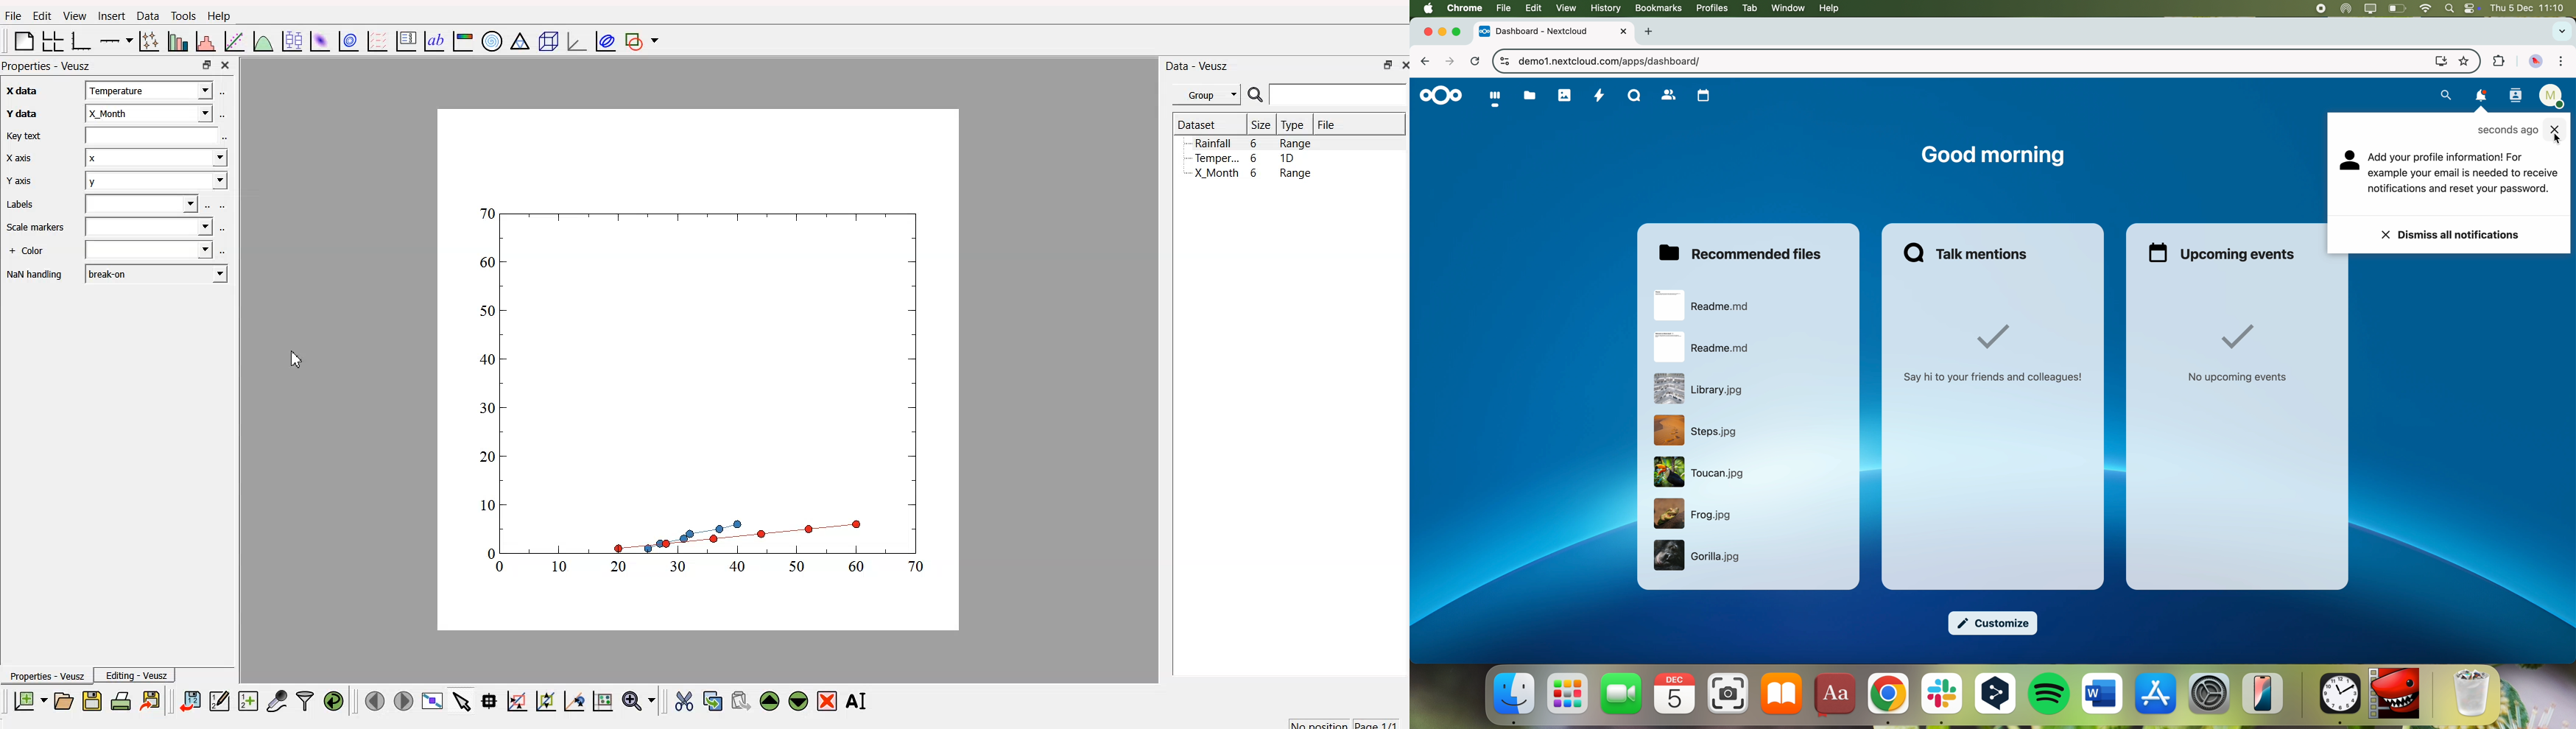 This screenshot has height=756, width=2576. I want to click on polar graph, so click(493, 39).